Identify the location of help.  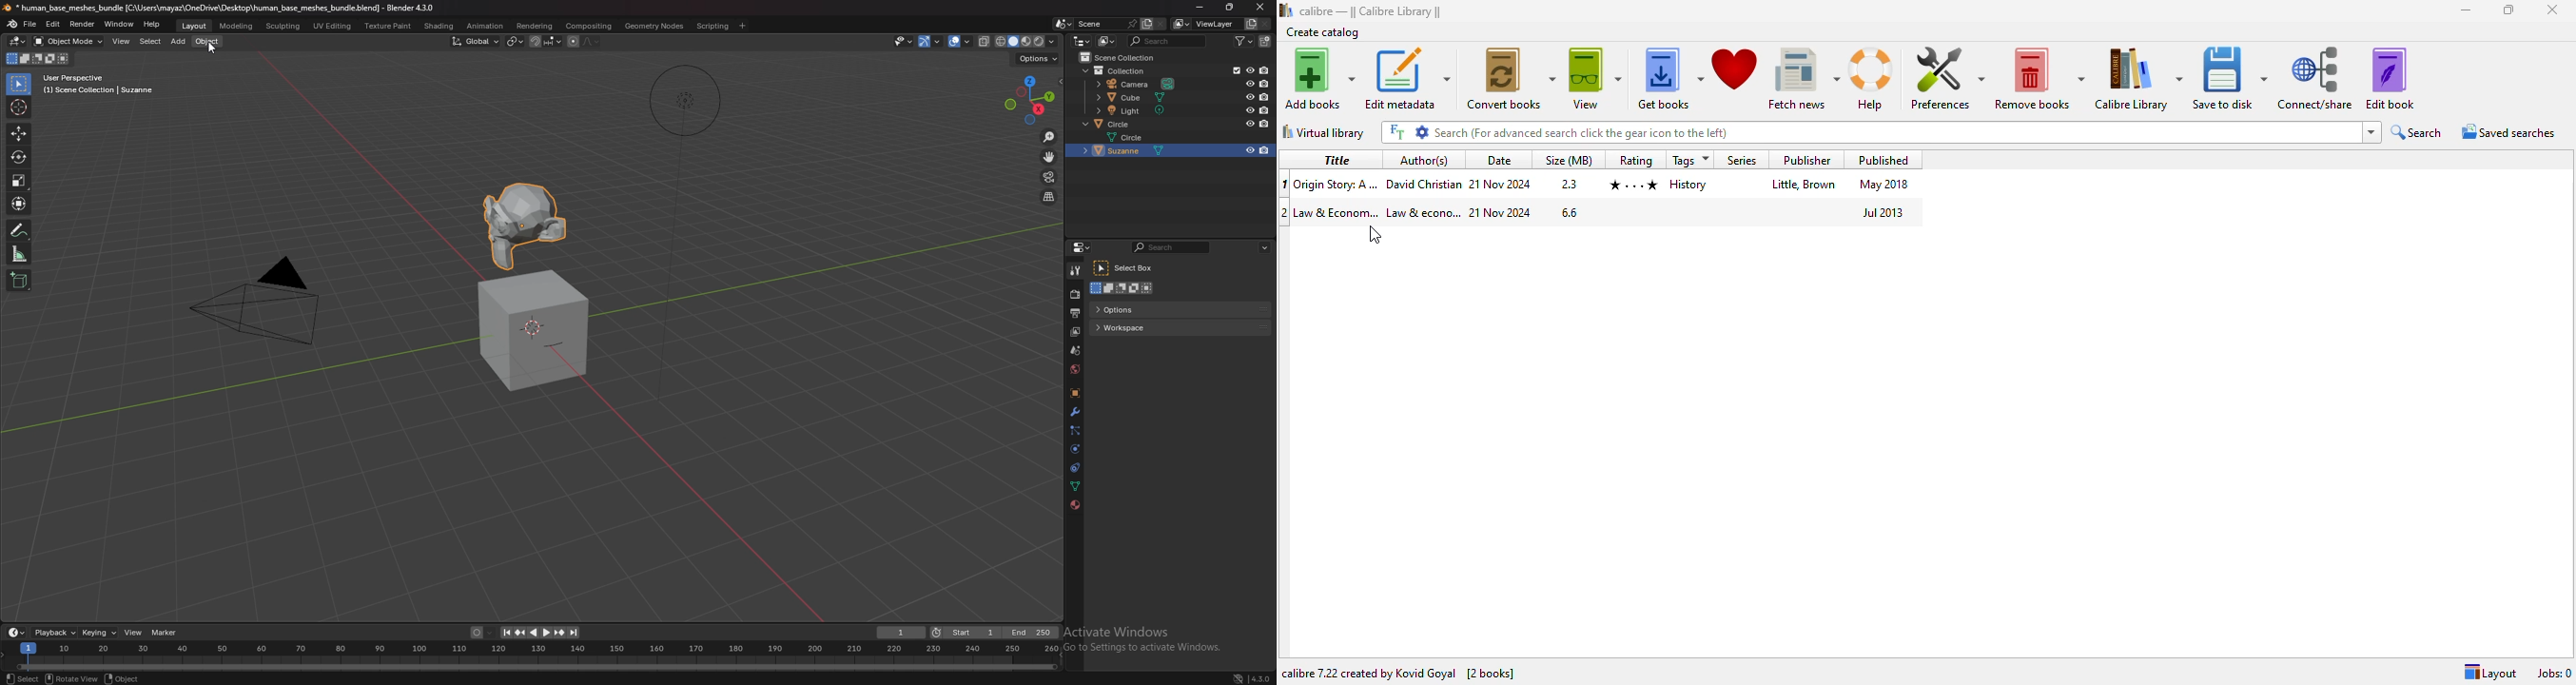
(1873, 79).